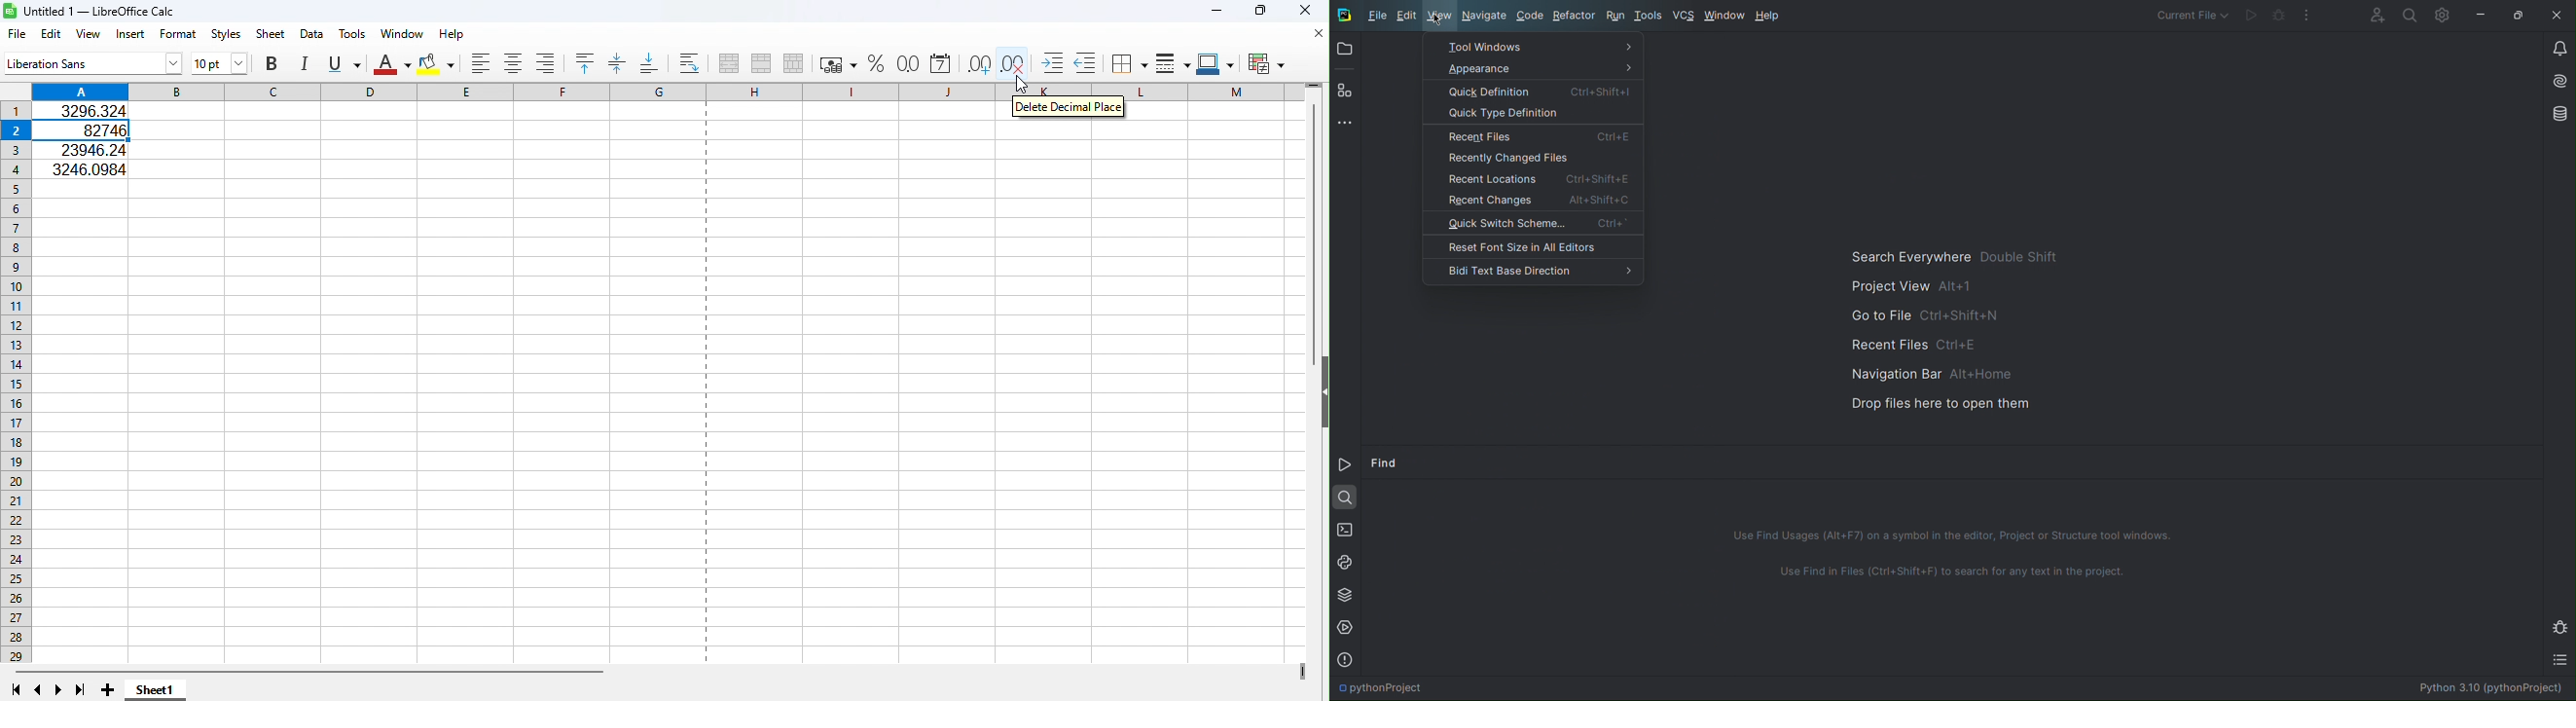 The height and width of the screenshot is (728, 2576). Describe the element at coordinates (978, 61) in the screenshot. I see `Add Decimal place` at that location.